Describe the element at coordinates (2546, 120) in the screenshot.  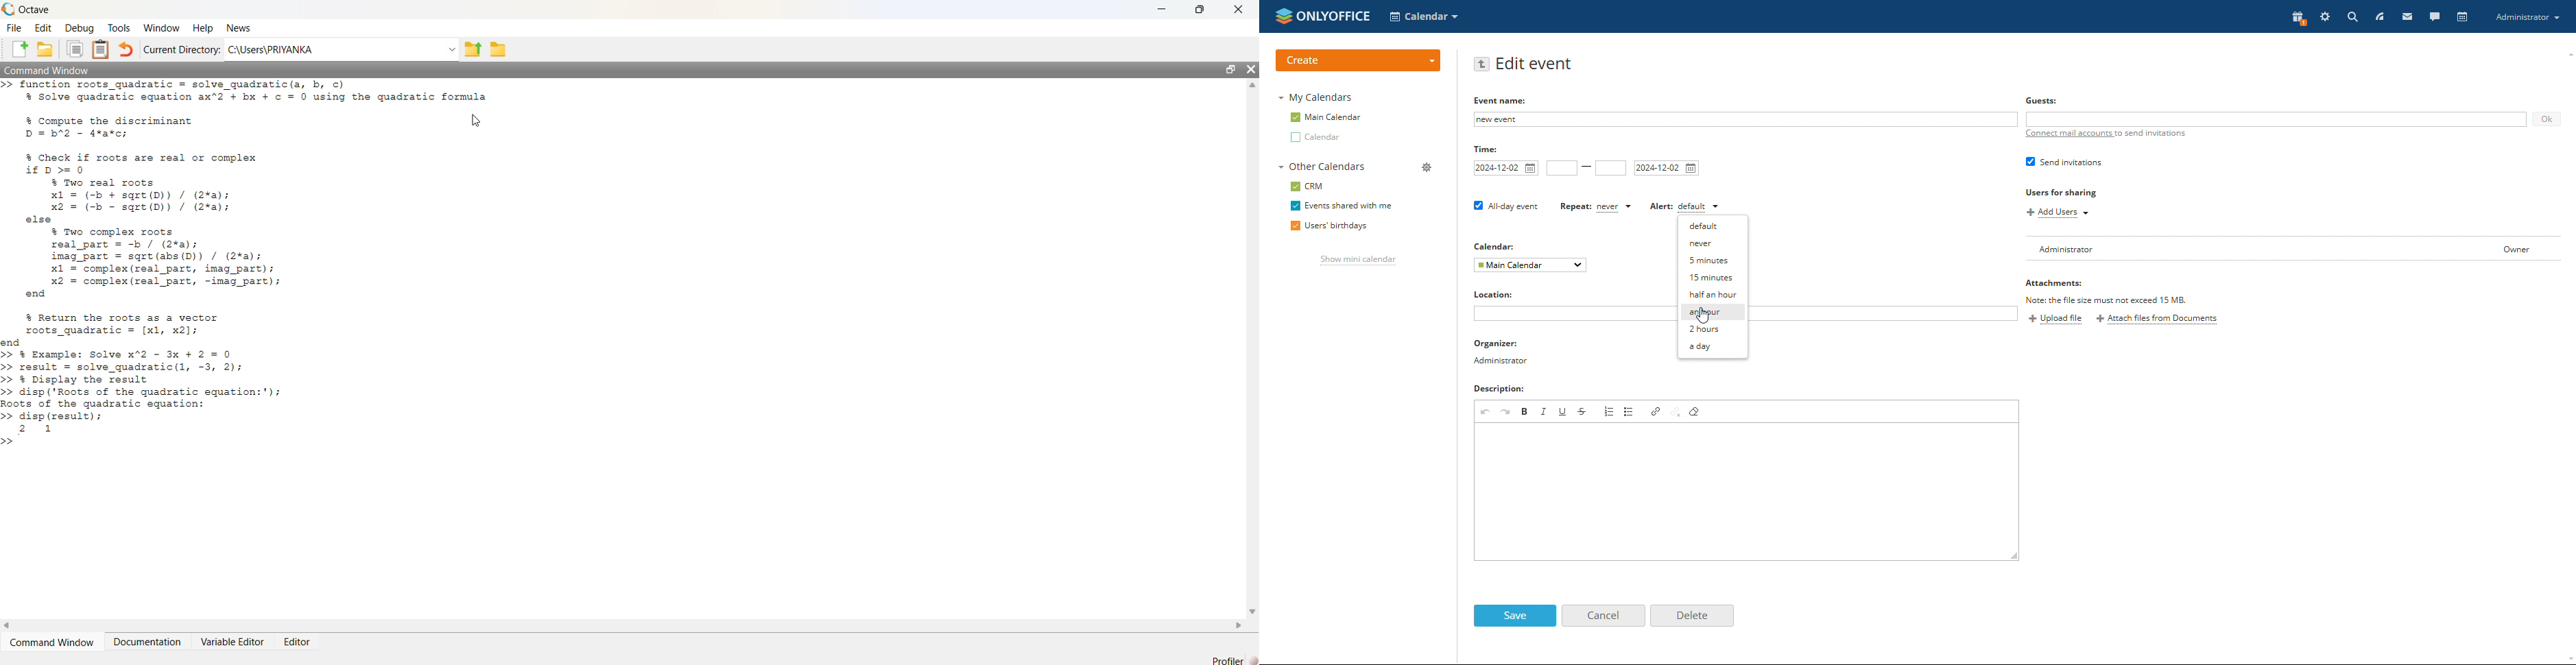
I see `ok` at that location.